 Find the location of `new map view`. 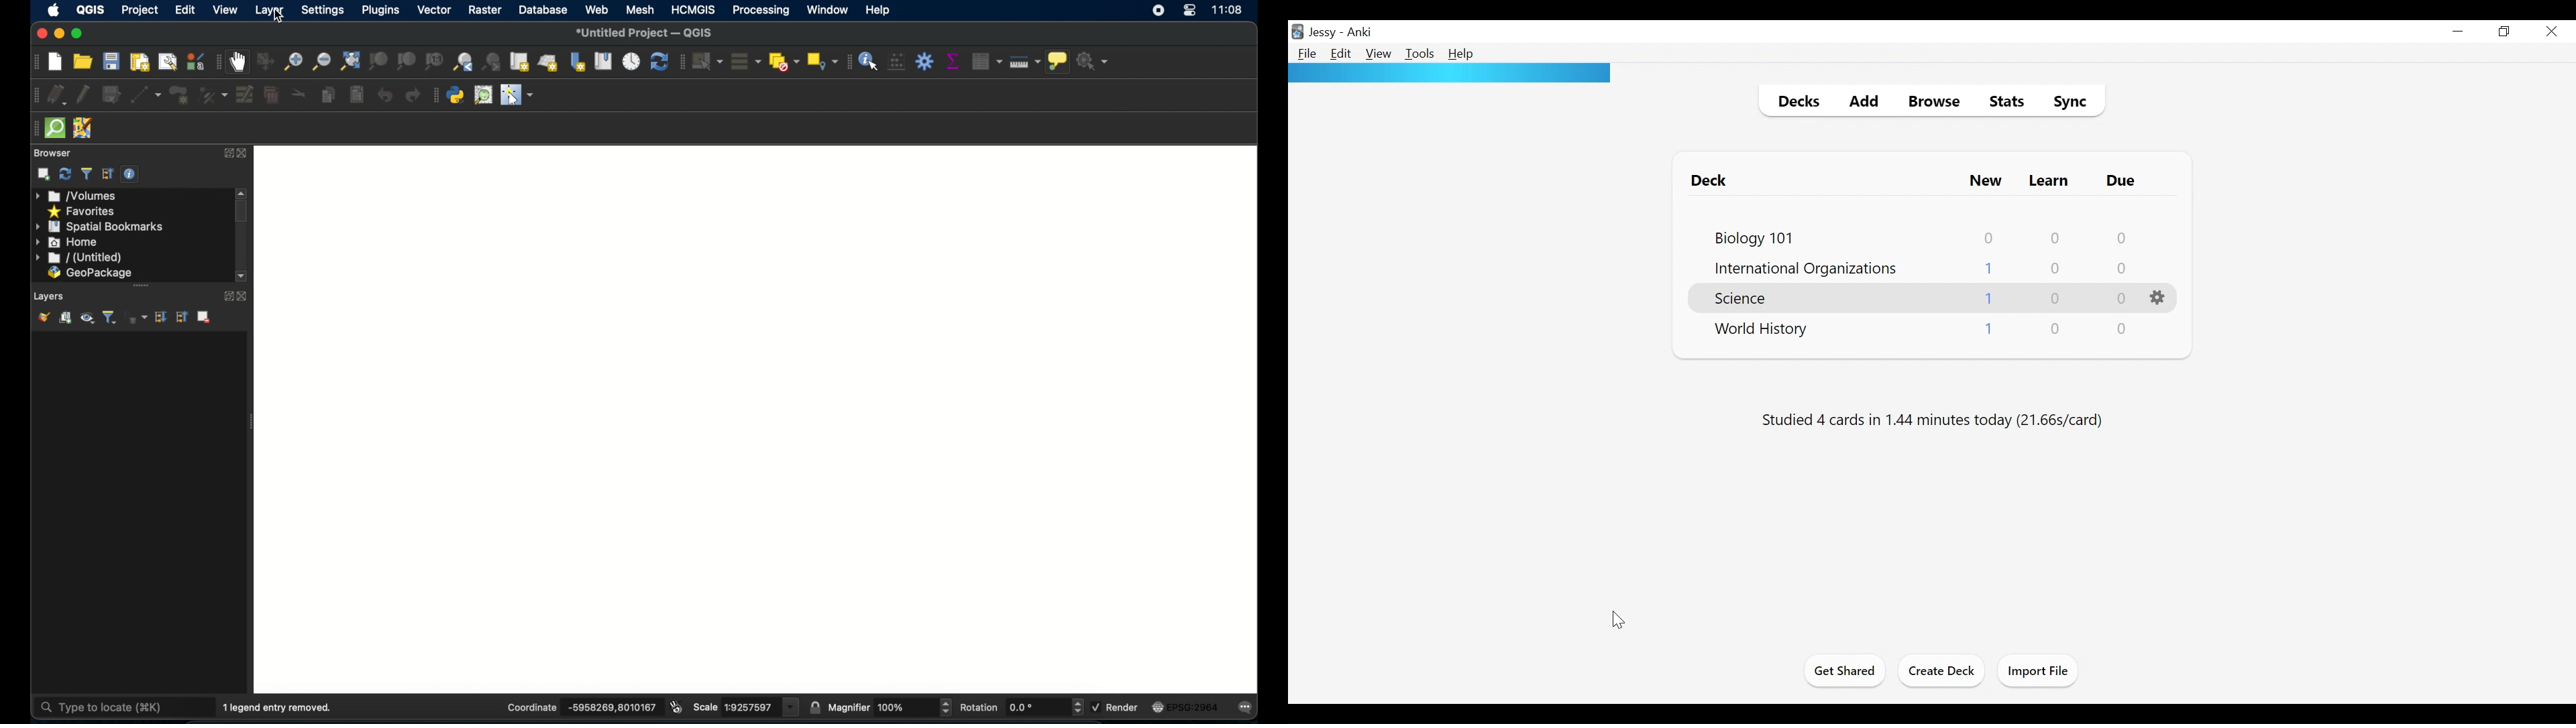

new map view is located at coordinates (521, 62).